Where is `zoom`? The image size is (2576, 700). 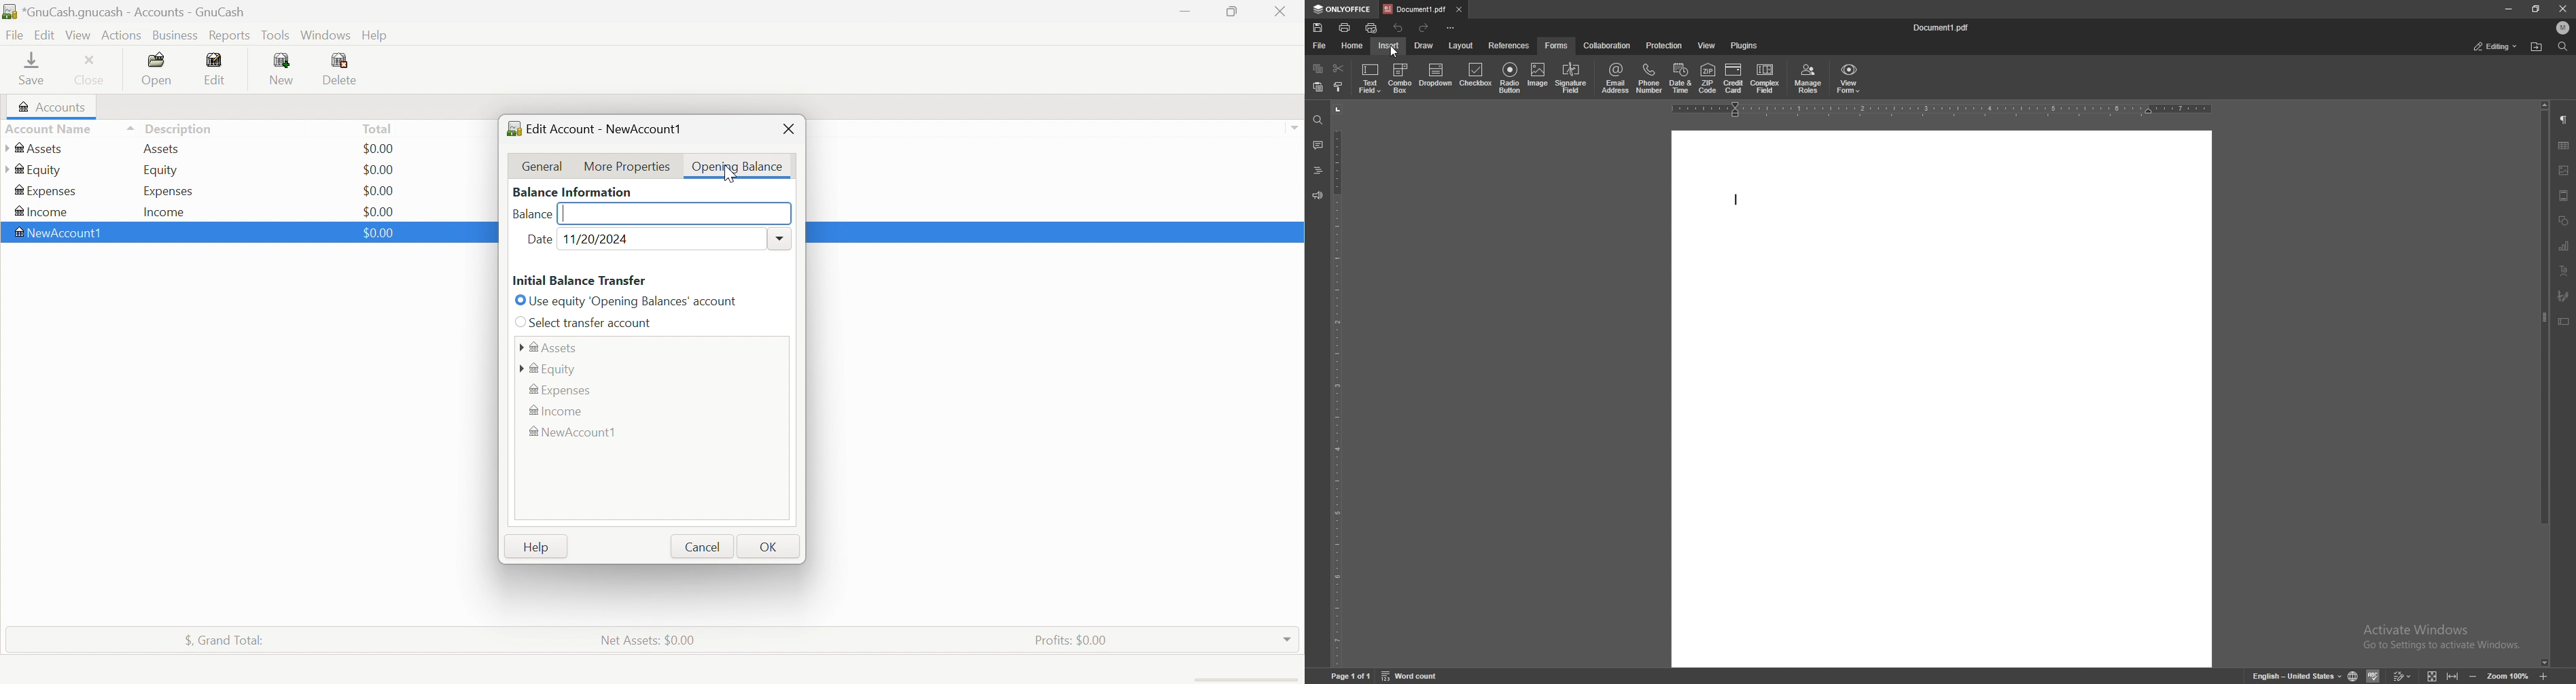
zoom is located at coordinates (2508, 675).